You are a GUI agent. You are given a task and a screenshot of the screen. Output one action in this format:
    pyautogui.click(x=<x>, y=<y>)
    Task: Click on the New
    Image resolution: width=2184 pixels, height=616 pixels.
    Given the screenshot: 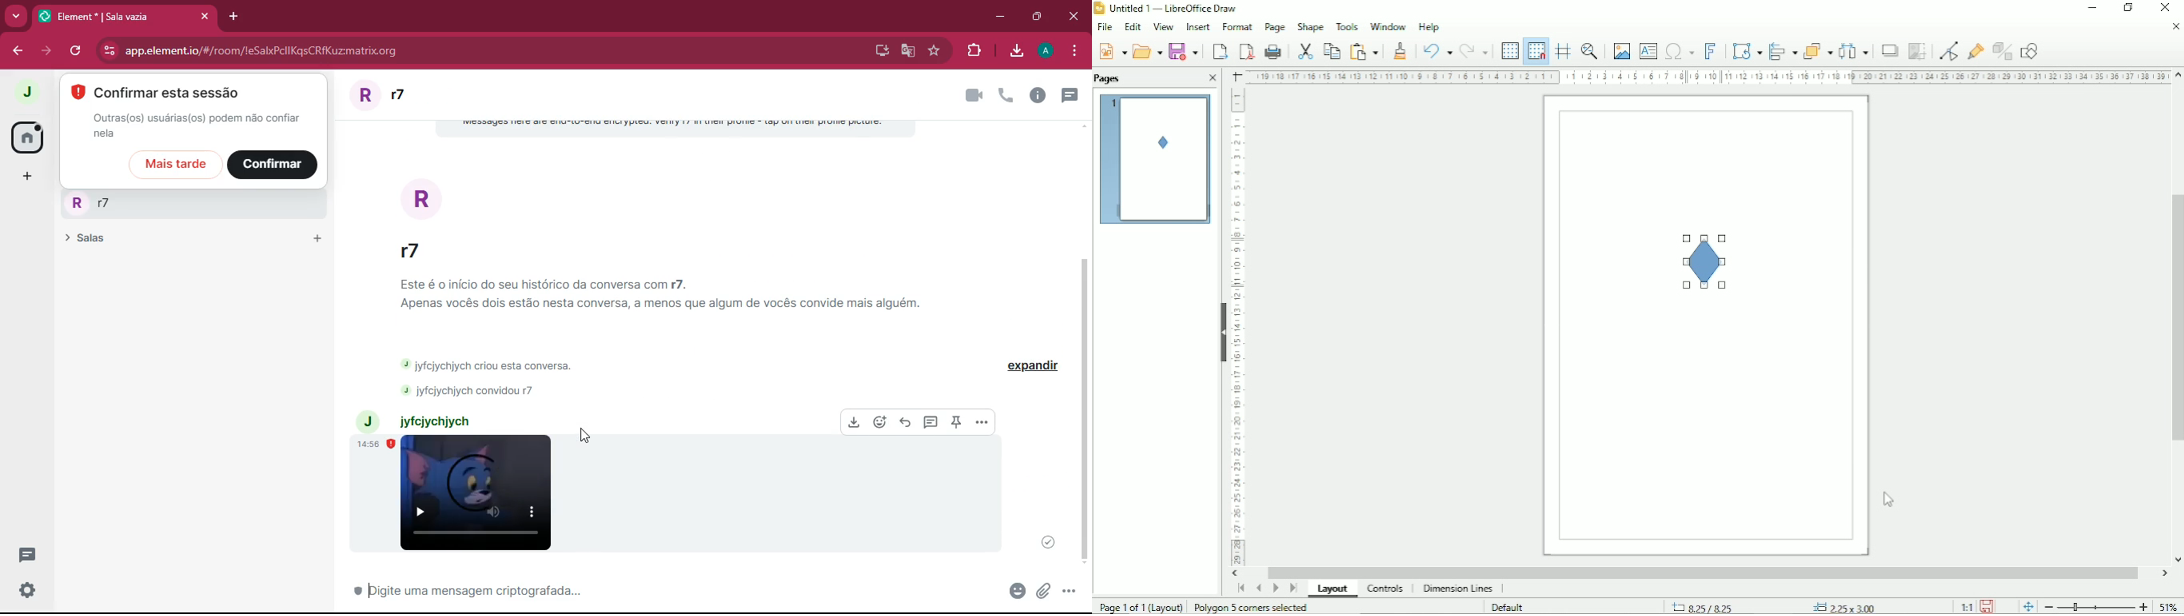 What is the action you would take?
    pyautogui.click(x=1111, y=50)
    